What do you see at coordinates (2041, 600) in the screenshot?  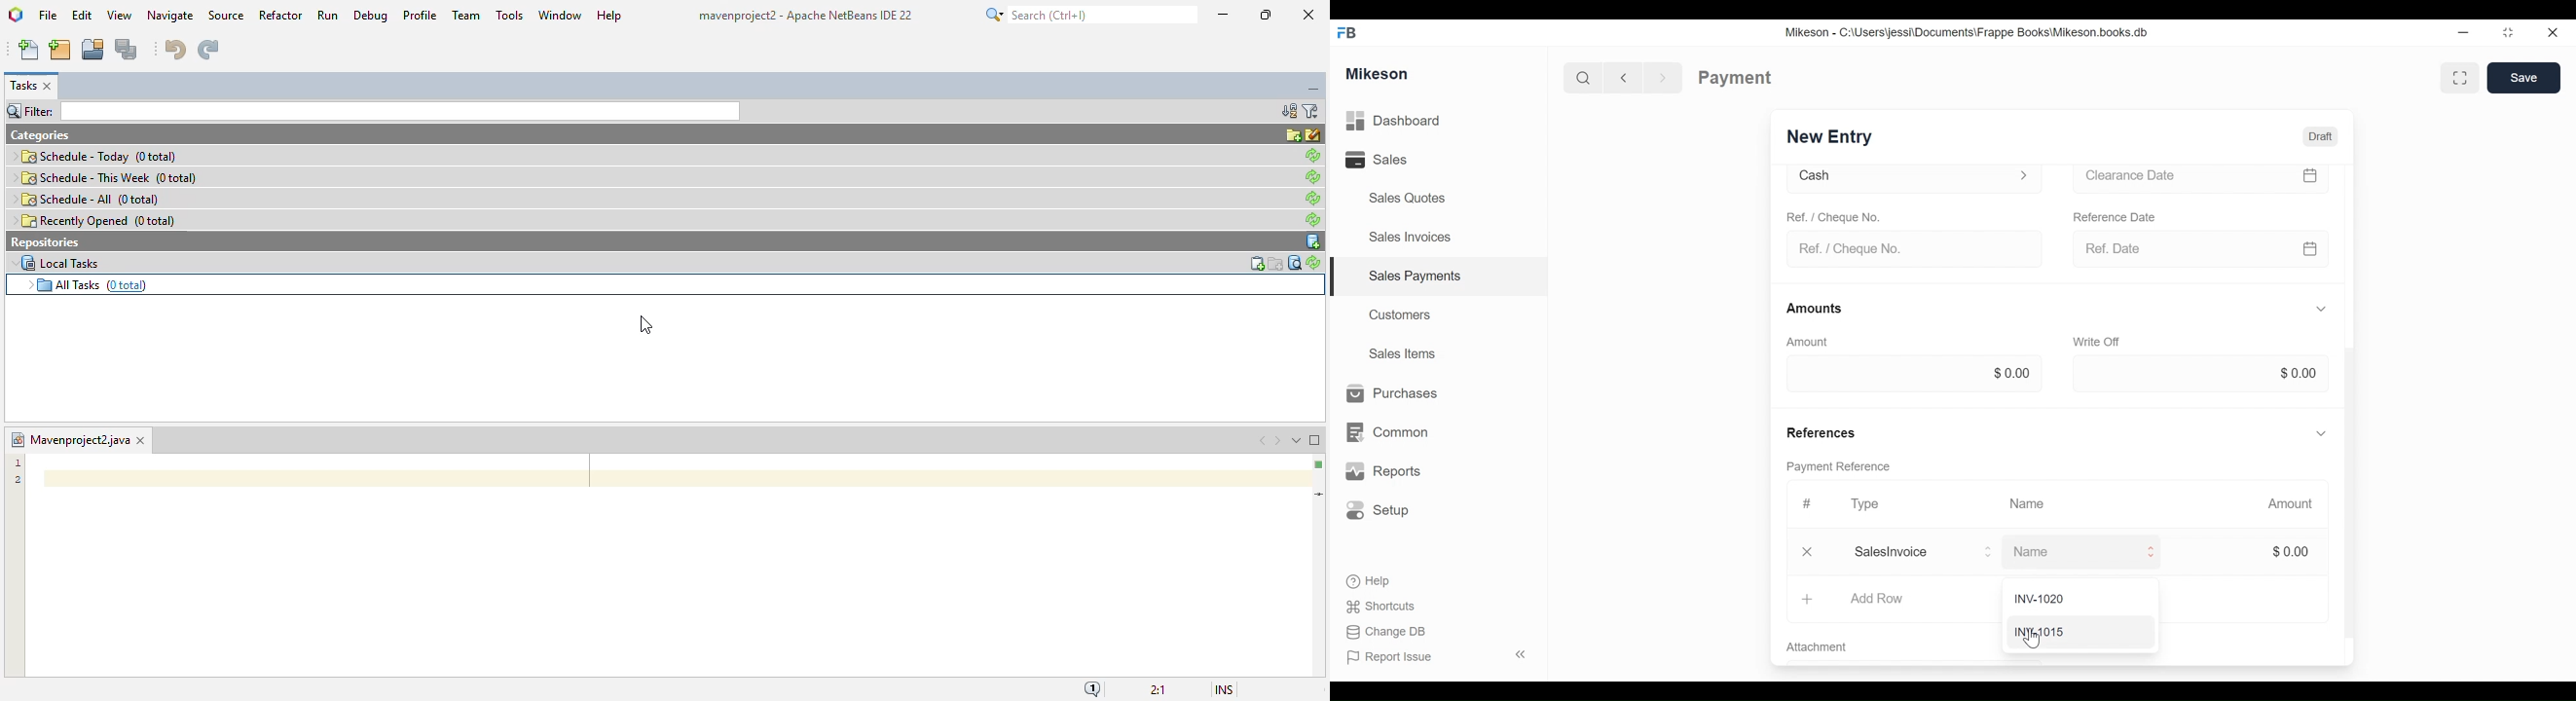 I see `INV-1020` at bounding box center [2041, 600].